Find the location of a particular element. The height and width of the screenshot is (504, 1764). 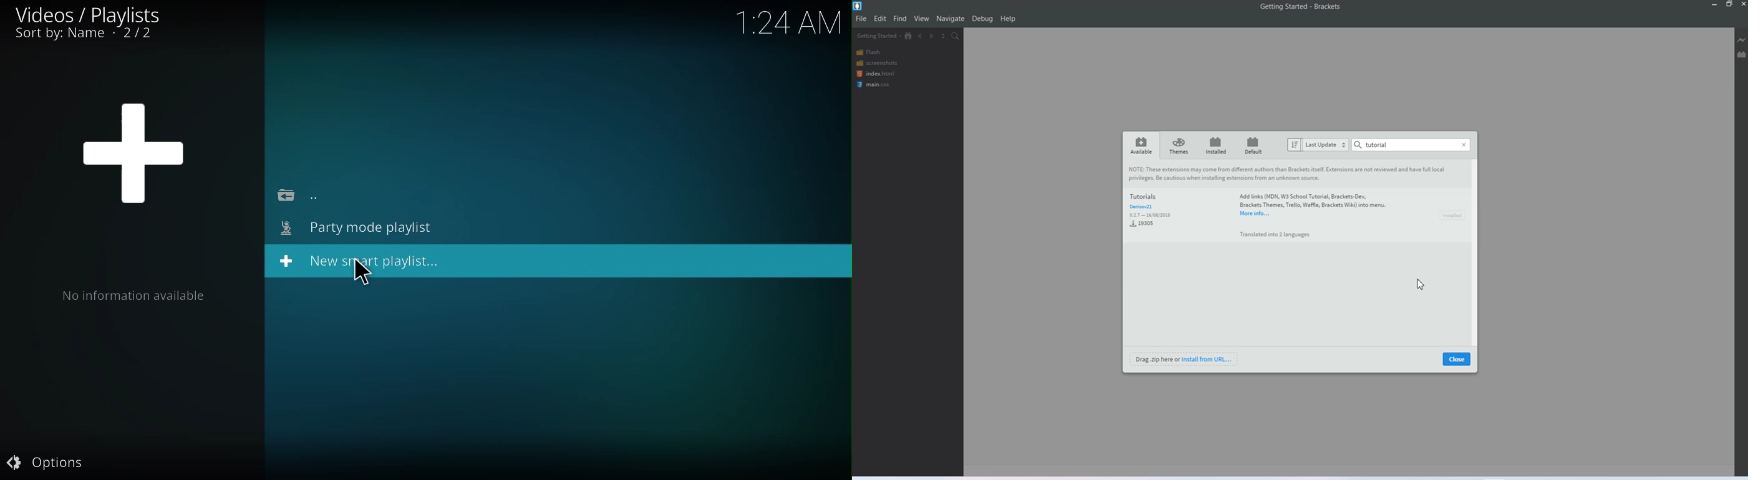

Installed is located at coordinates (1214, 145).